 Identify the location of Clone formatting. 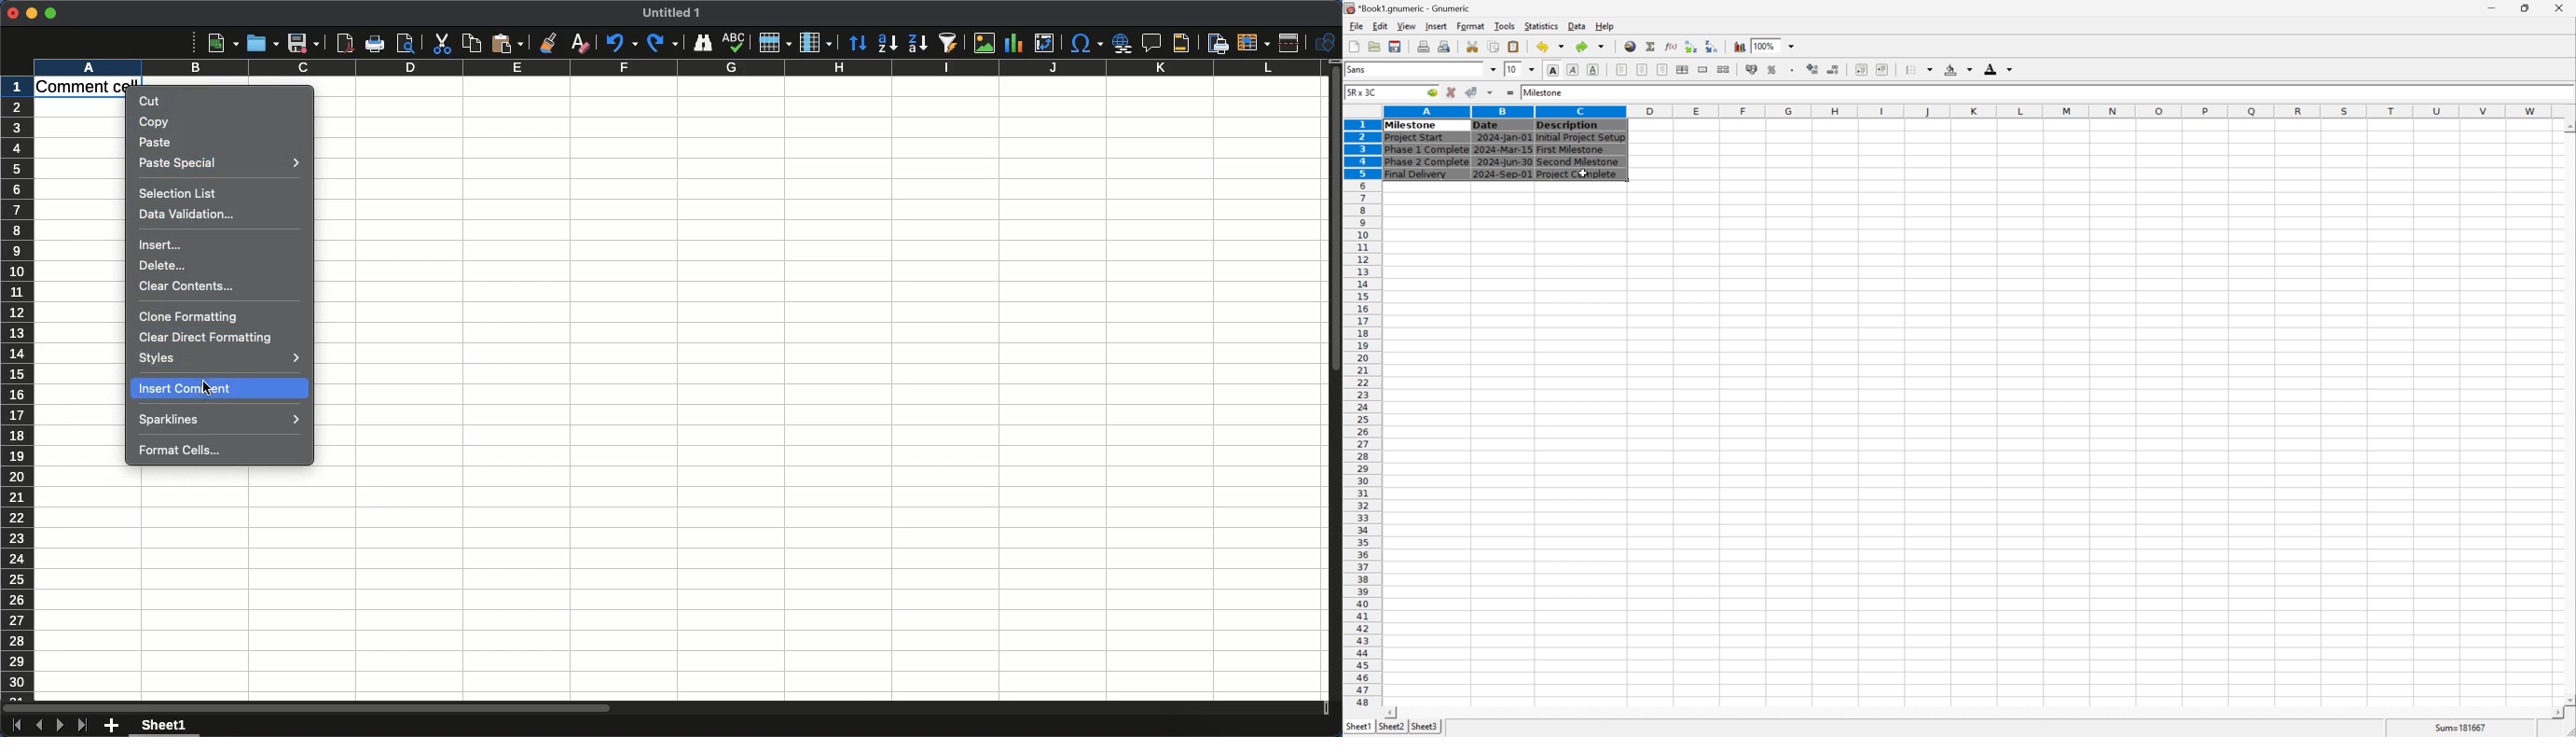
(191, 316).